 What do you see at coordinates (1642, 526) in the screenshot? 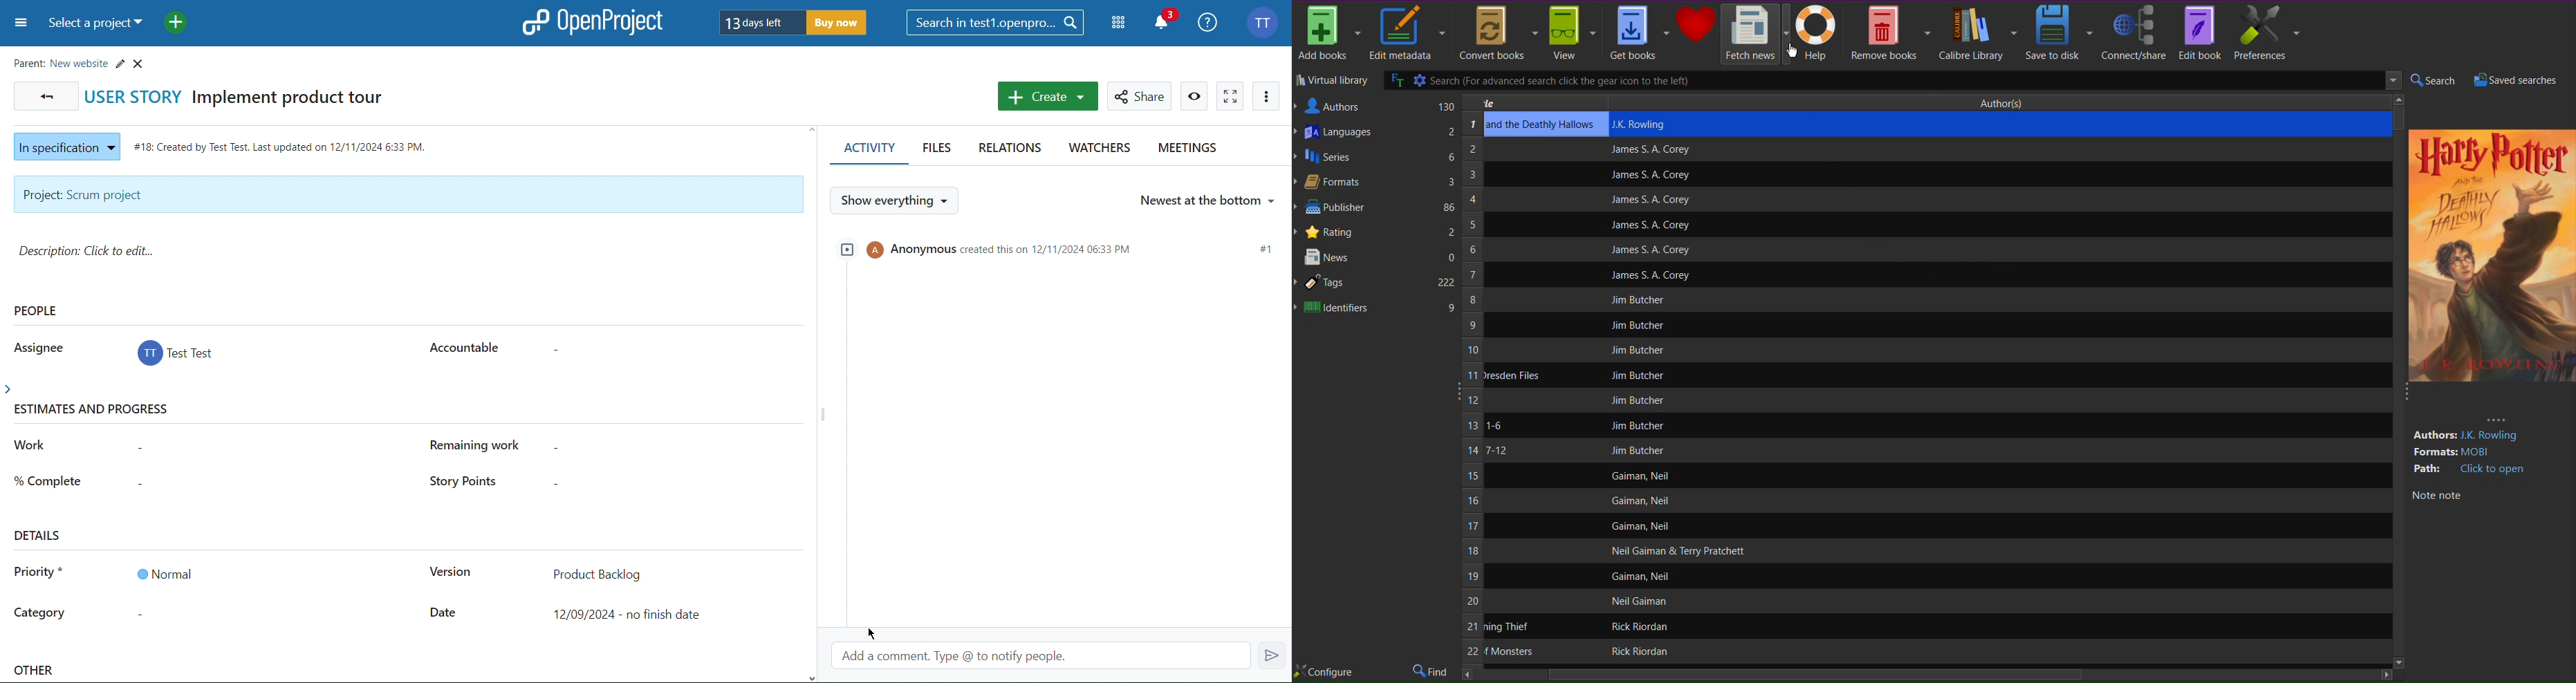
I see `Gaiman, Neil` at bounding box center [1642, 526].